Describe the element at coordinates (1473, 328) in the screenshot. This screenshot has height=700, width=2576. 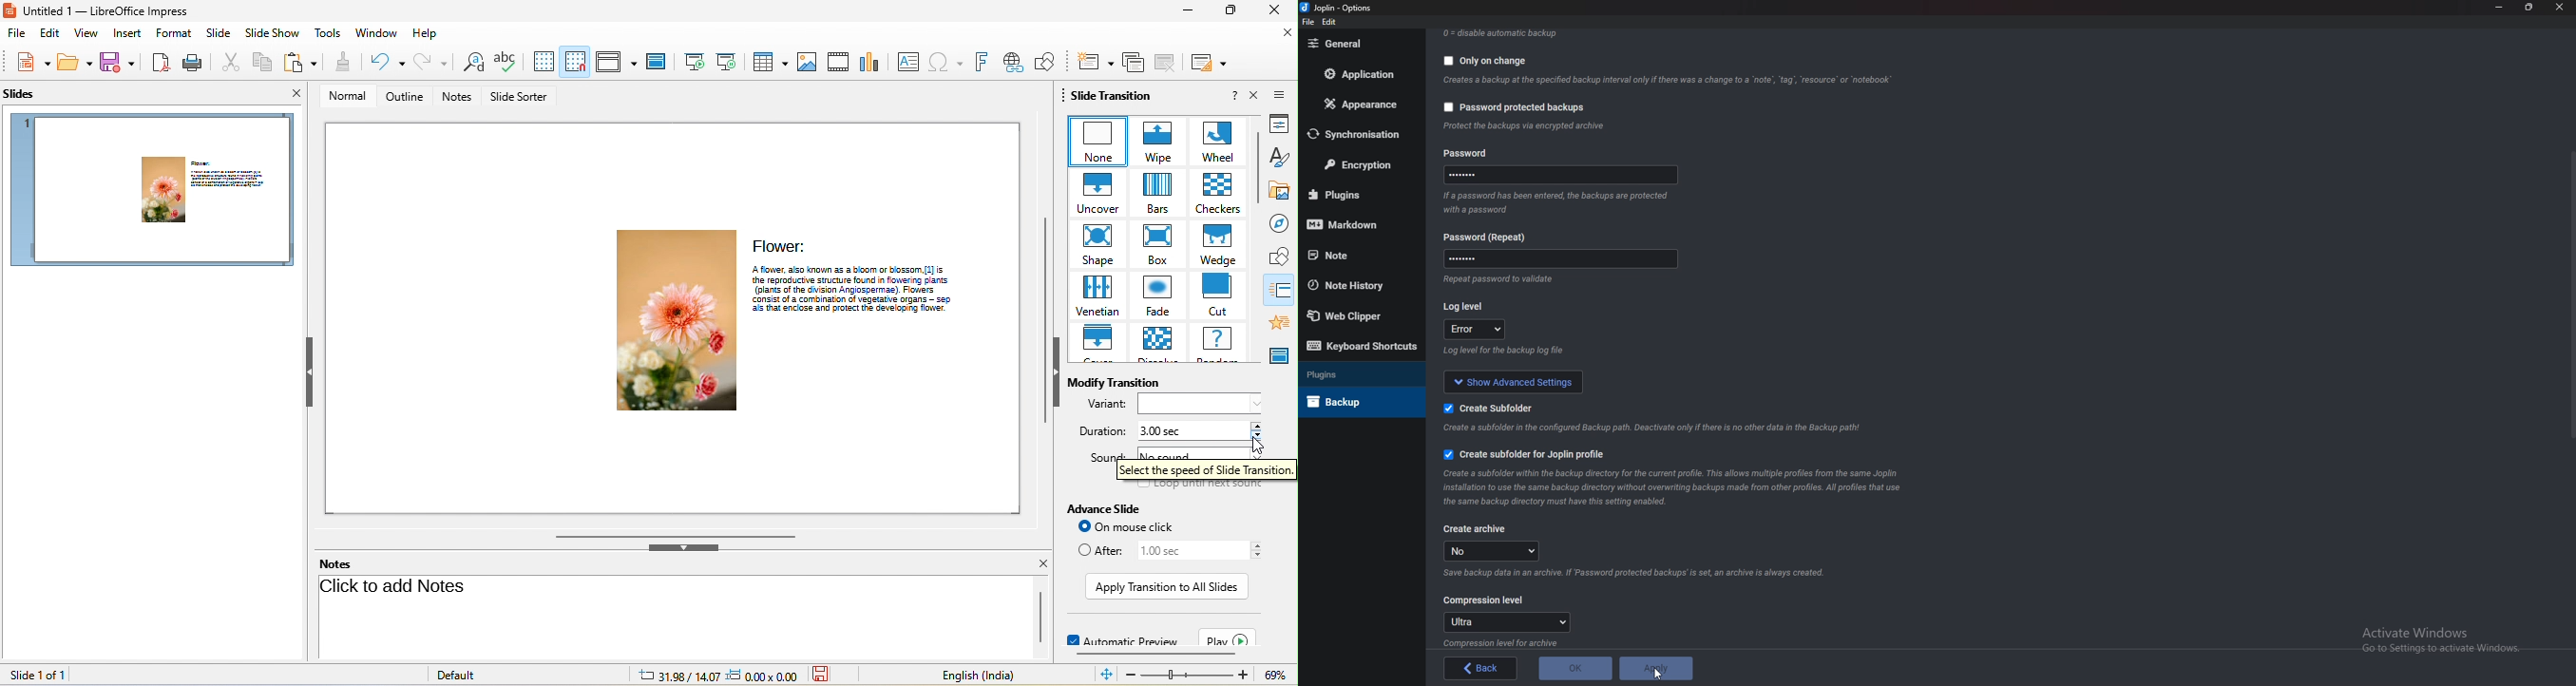
I see `error` at that location.